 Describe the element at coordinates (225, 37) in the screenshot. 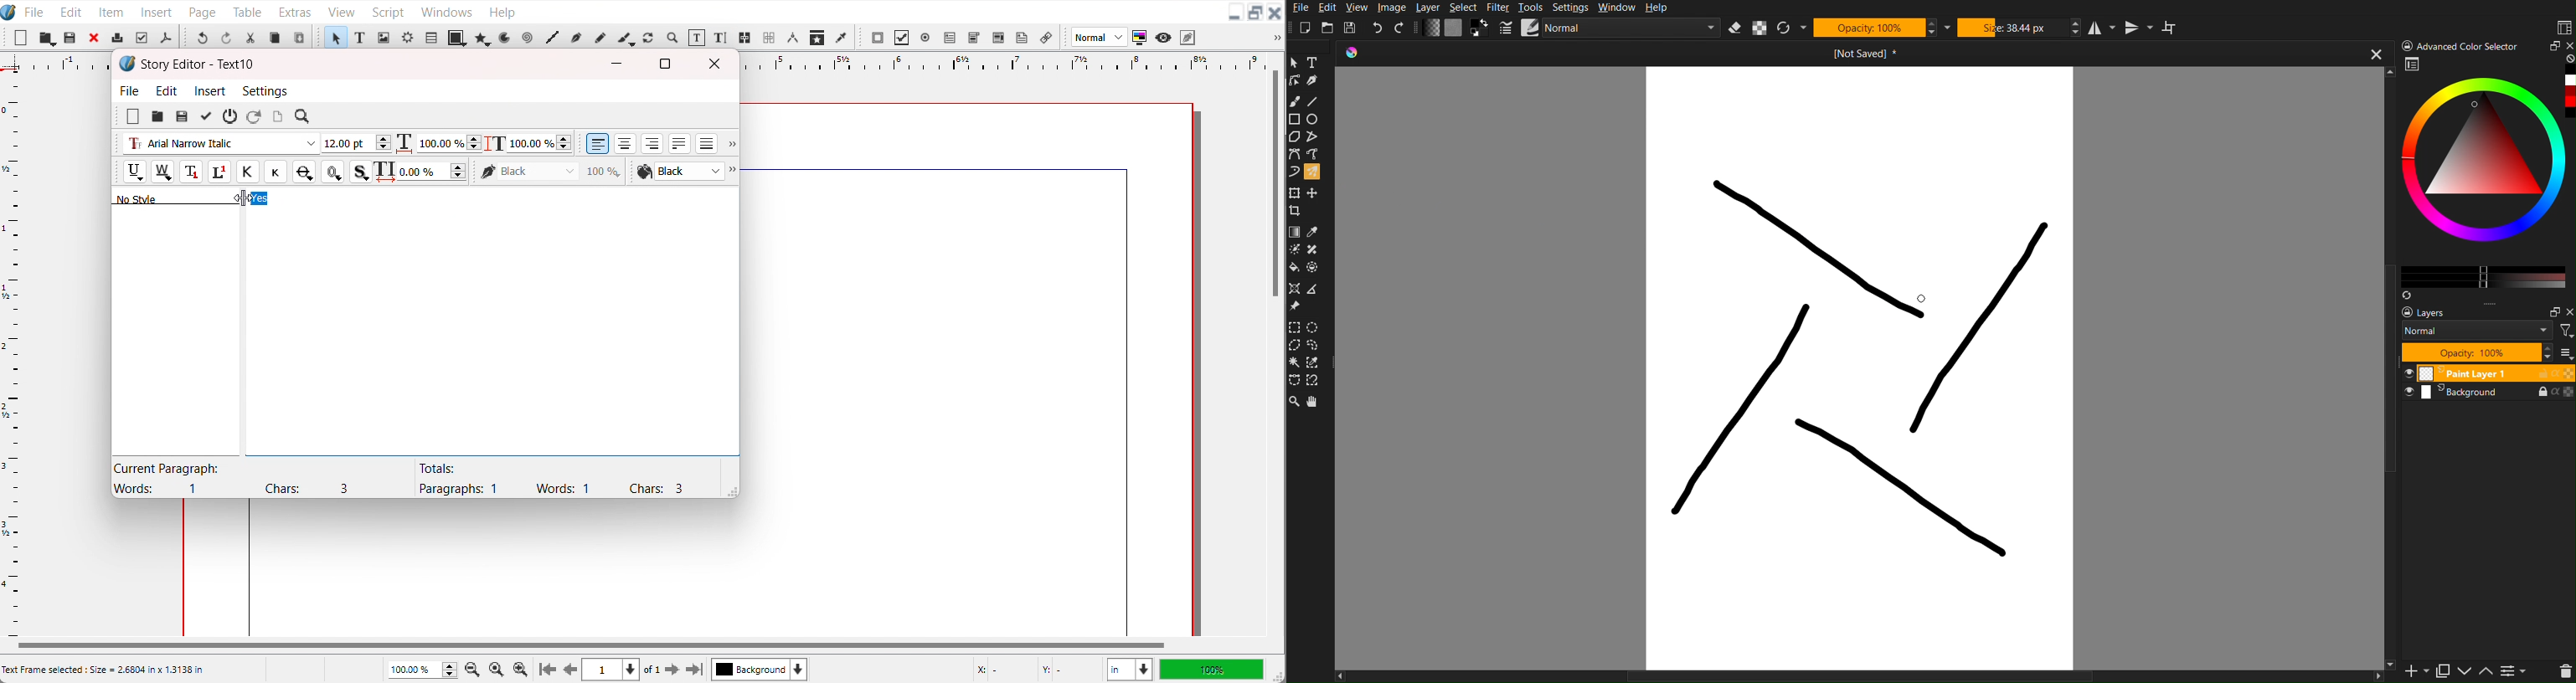

I see `Redo` at that location.